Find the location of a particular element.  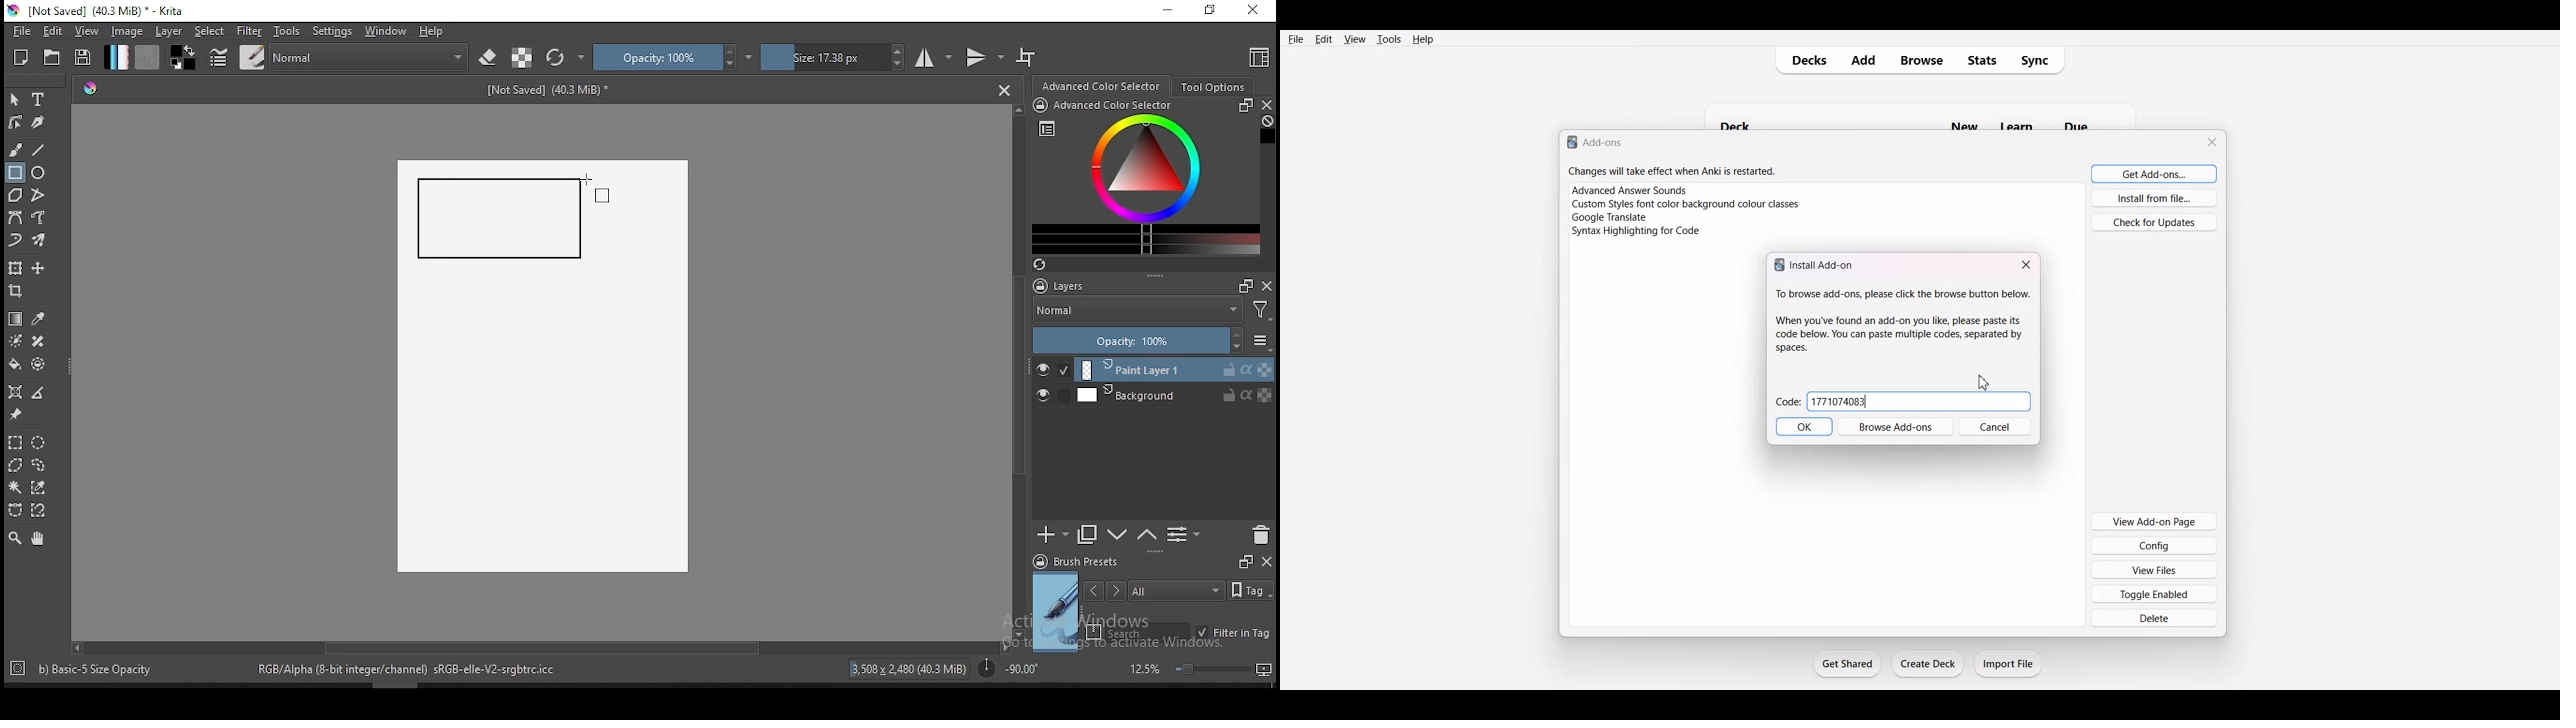

 is located at coordinates (985, 55).